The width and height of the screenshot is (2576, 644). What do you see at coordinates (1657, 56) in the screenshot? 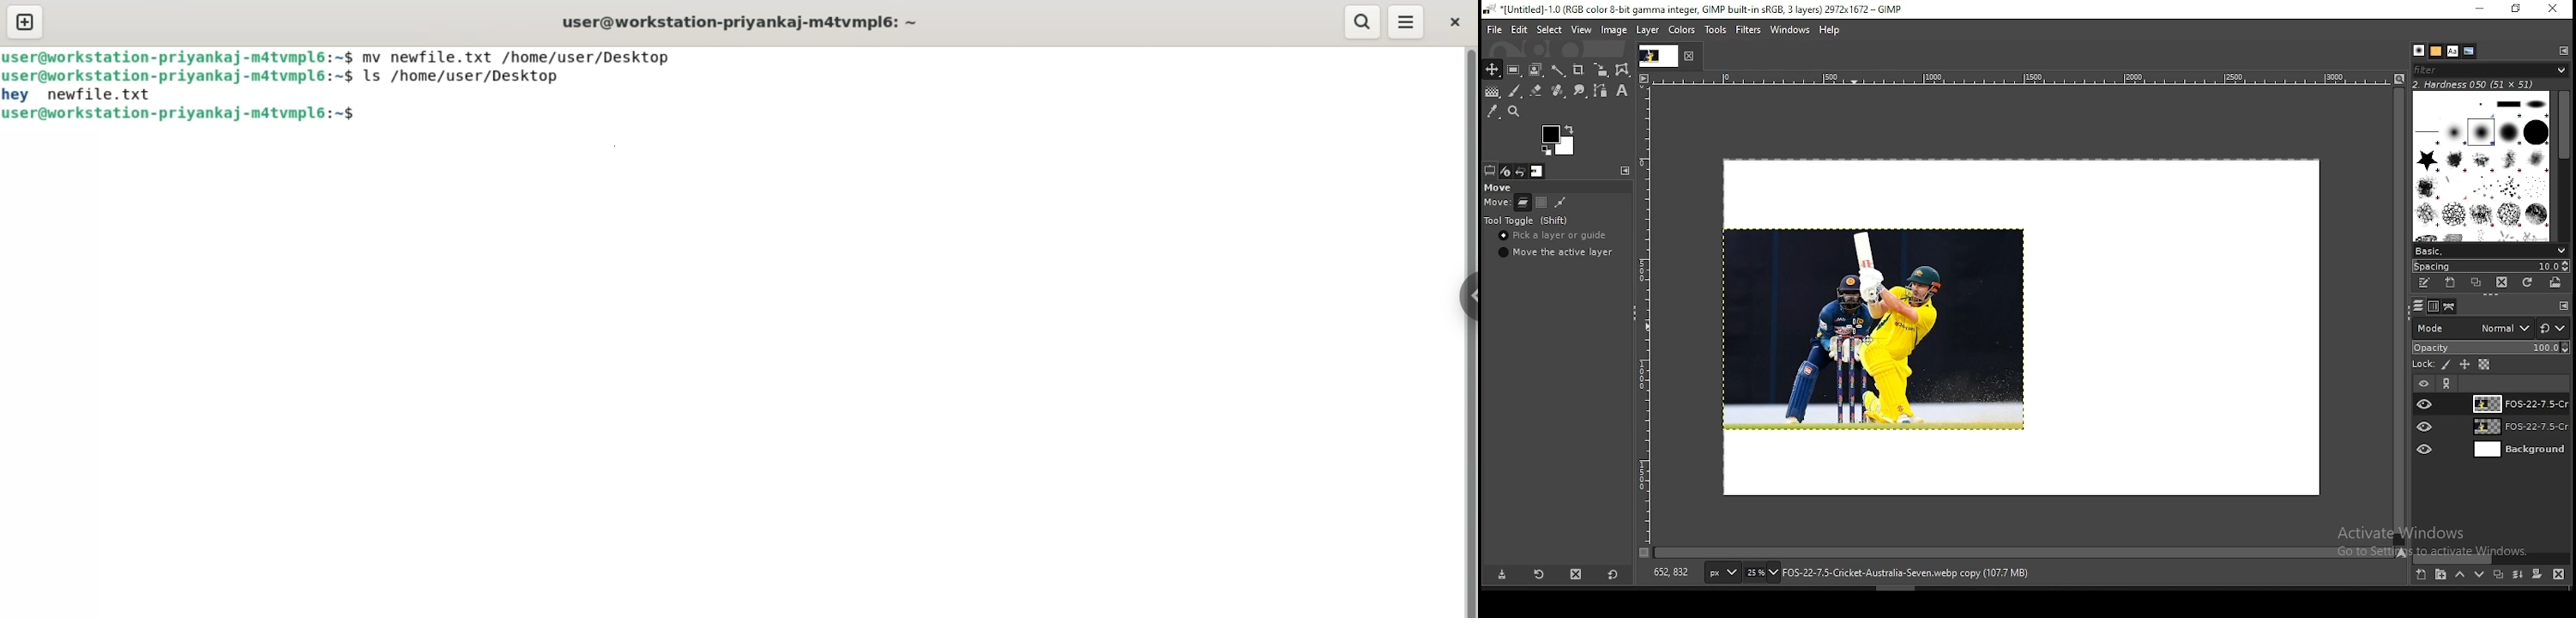
I see `tab` at bounding box center [1657, 56].